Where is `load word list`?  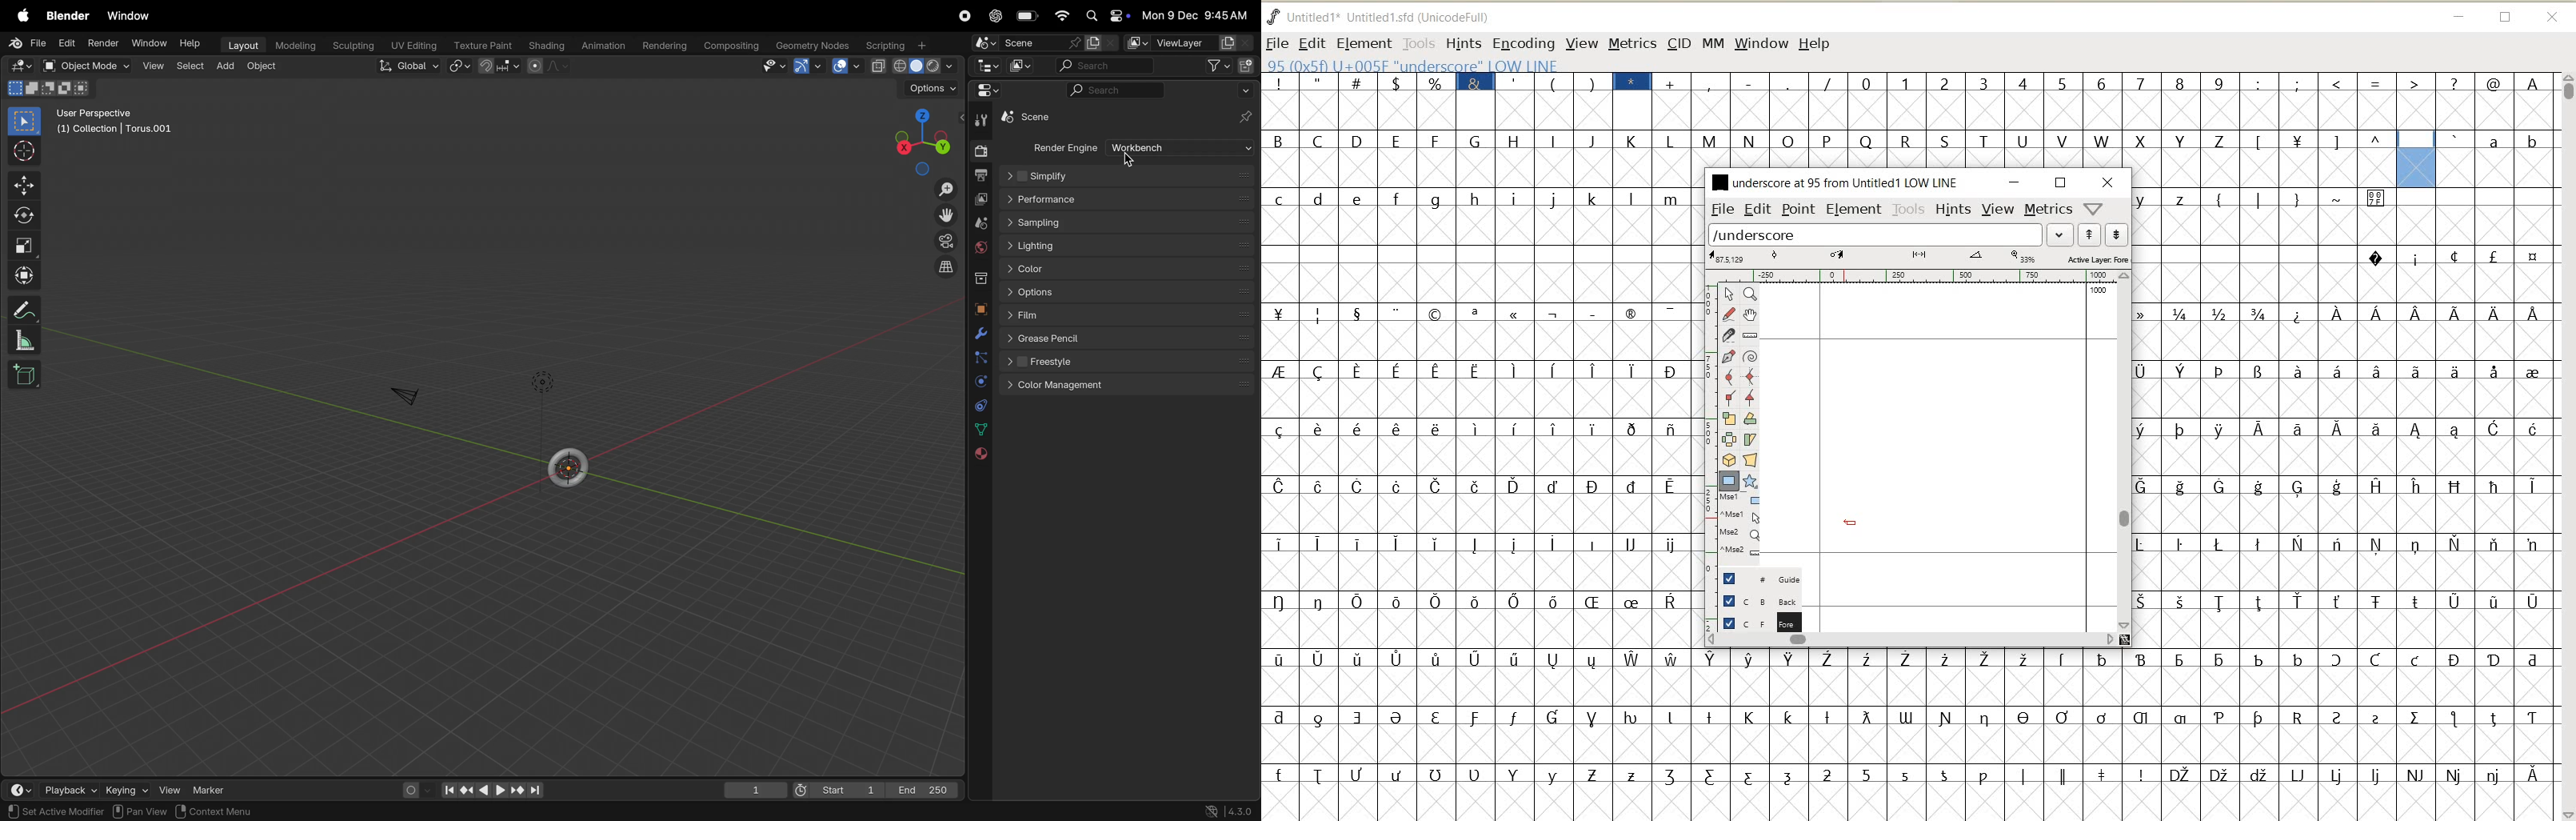 load word list is located at coordinates (1875, 234).